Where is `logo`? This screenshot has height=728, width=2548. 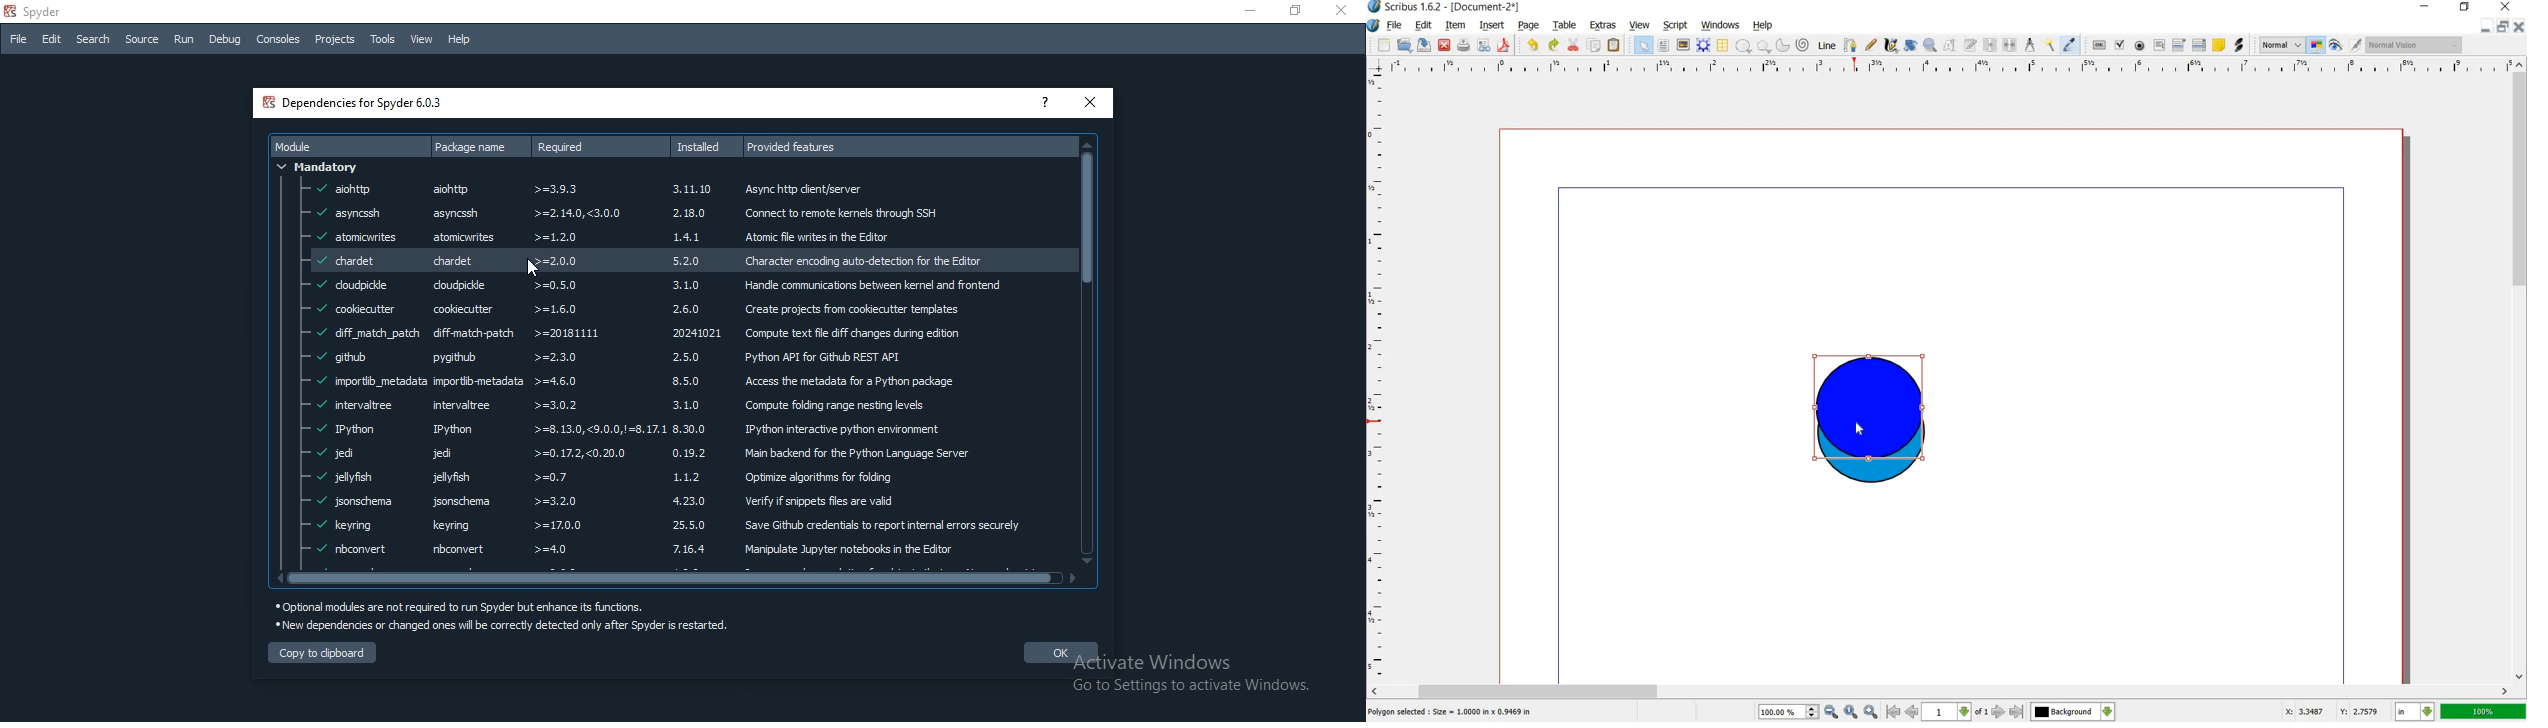
logo is located at coordinates (1374, 6).